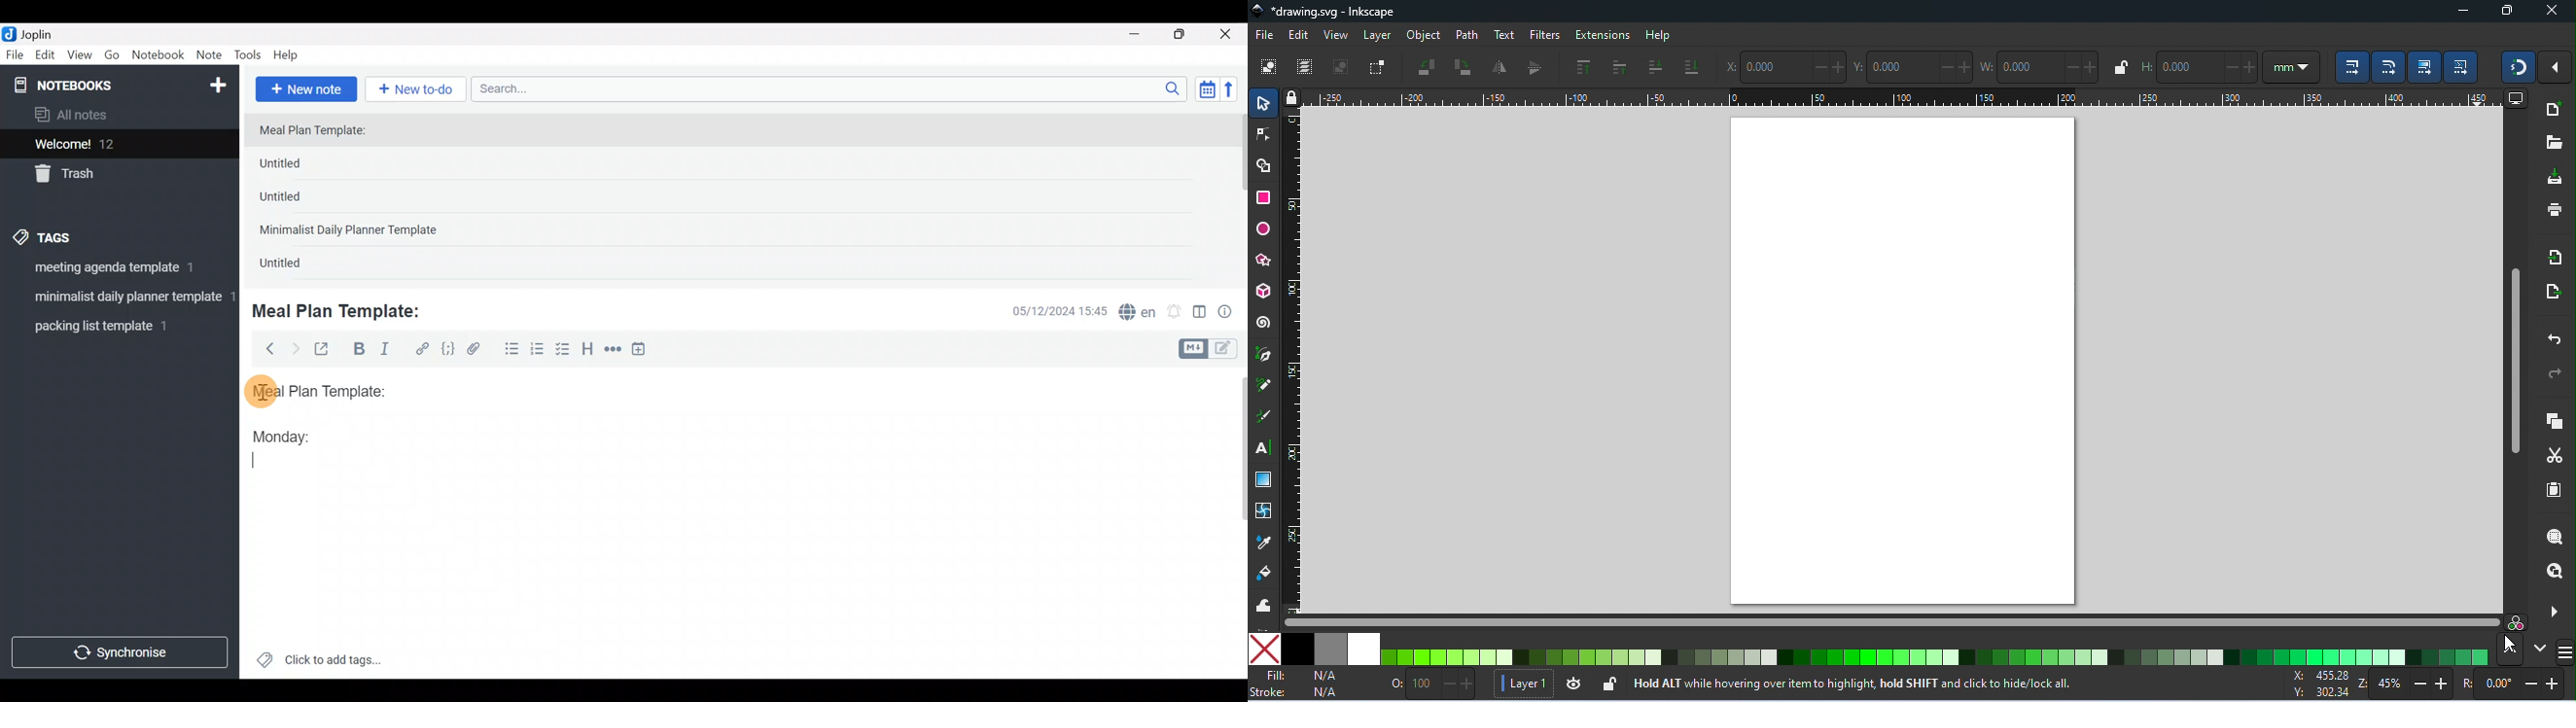 This screenshot has height=728, width=2576. What do you see at coordinates (2291, 66) in the screenshot?
I see `select object parameters` at bounding box center [2291, 66].